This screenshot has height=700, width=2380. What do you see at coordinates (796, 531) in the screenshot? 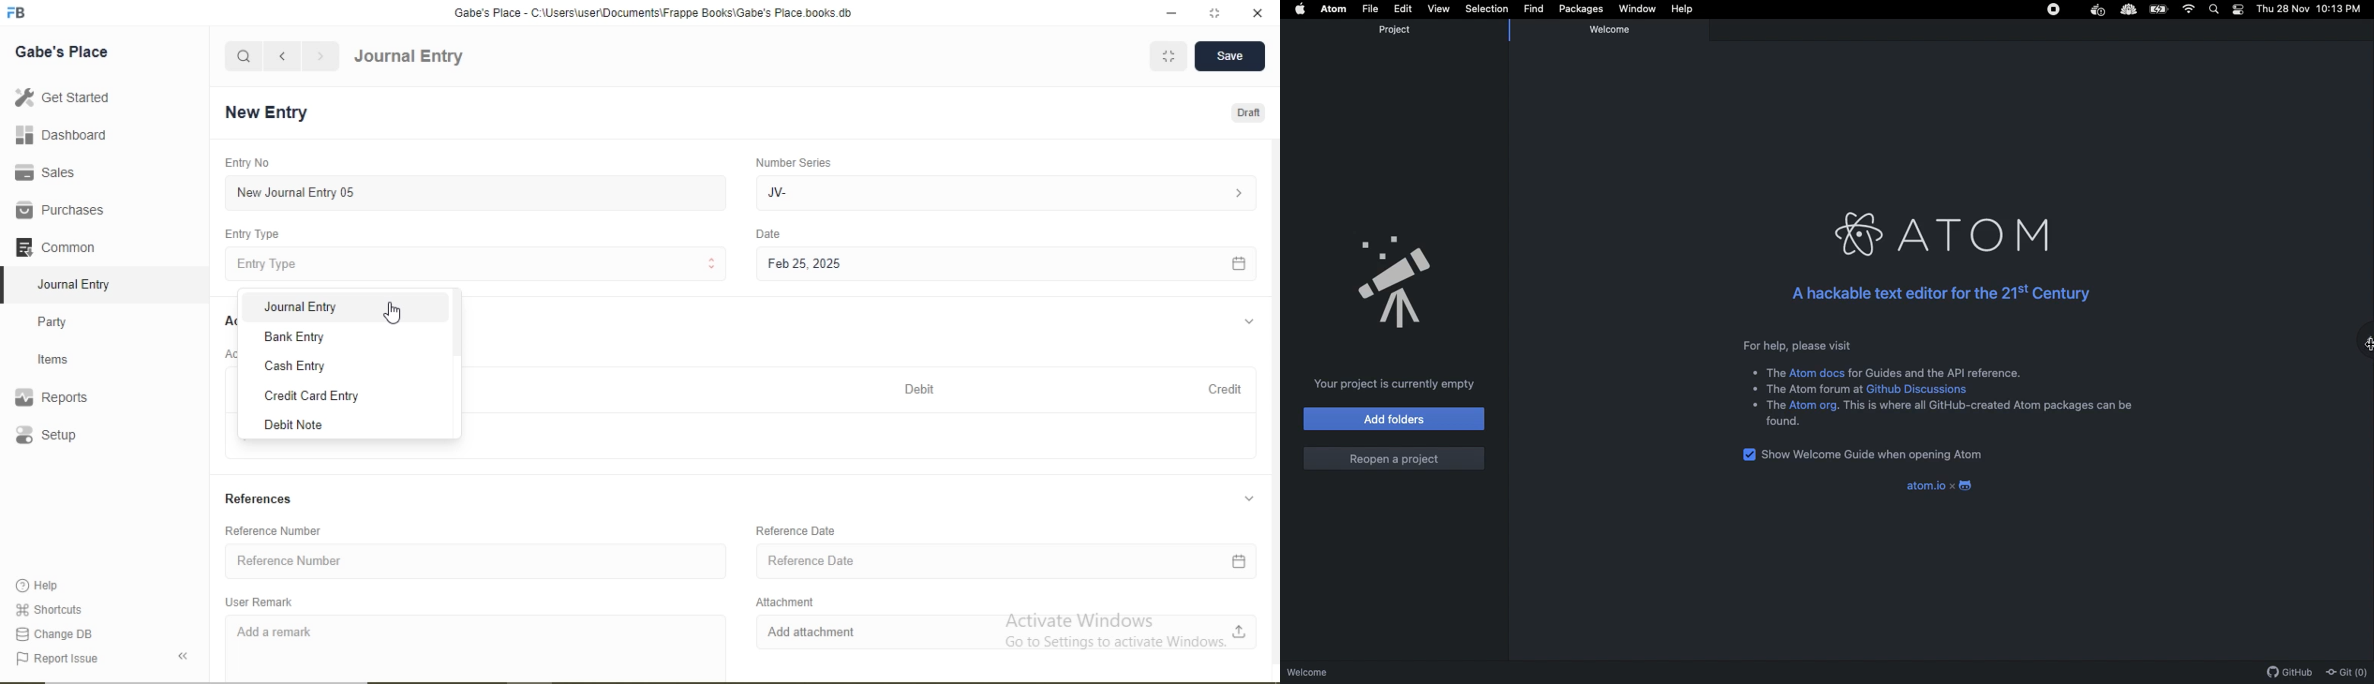
I see `Reference Date` at bounding box center [796, 531].